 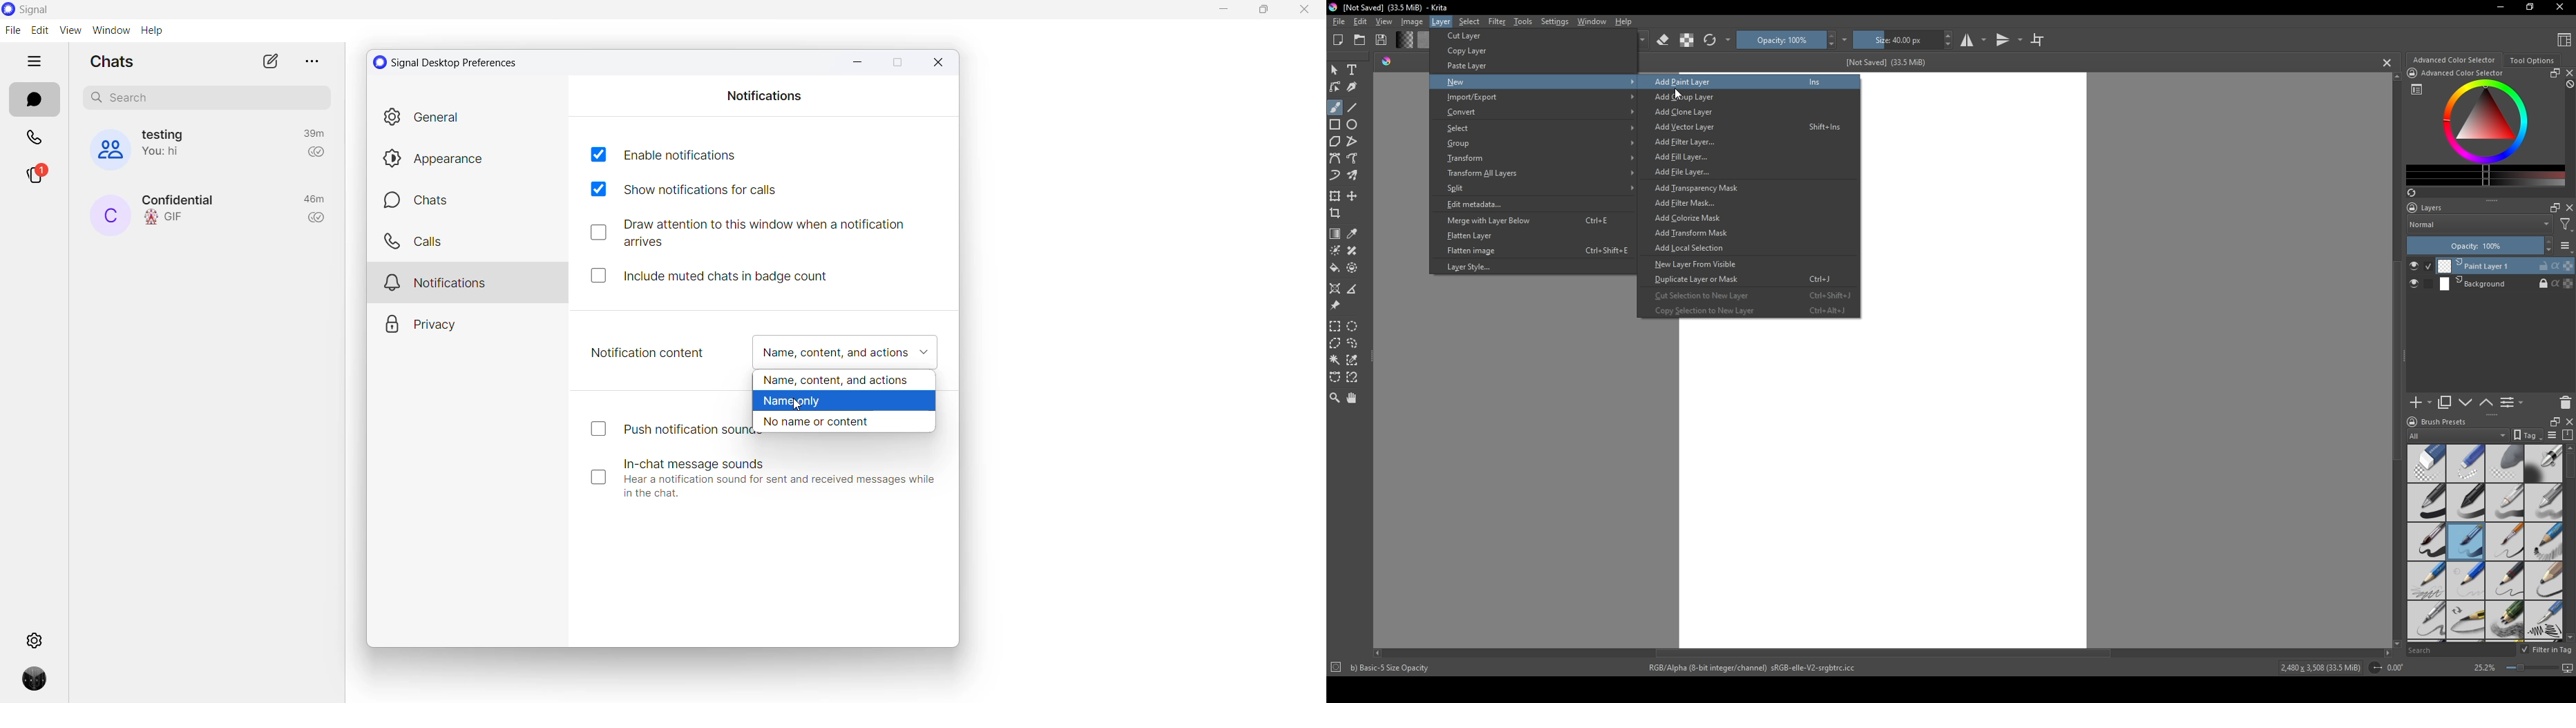 What do you see at coordinates (39, 31) in the screenshot?
I see `edit` at bounding box center [39, 31].